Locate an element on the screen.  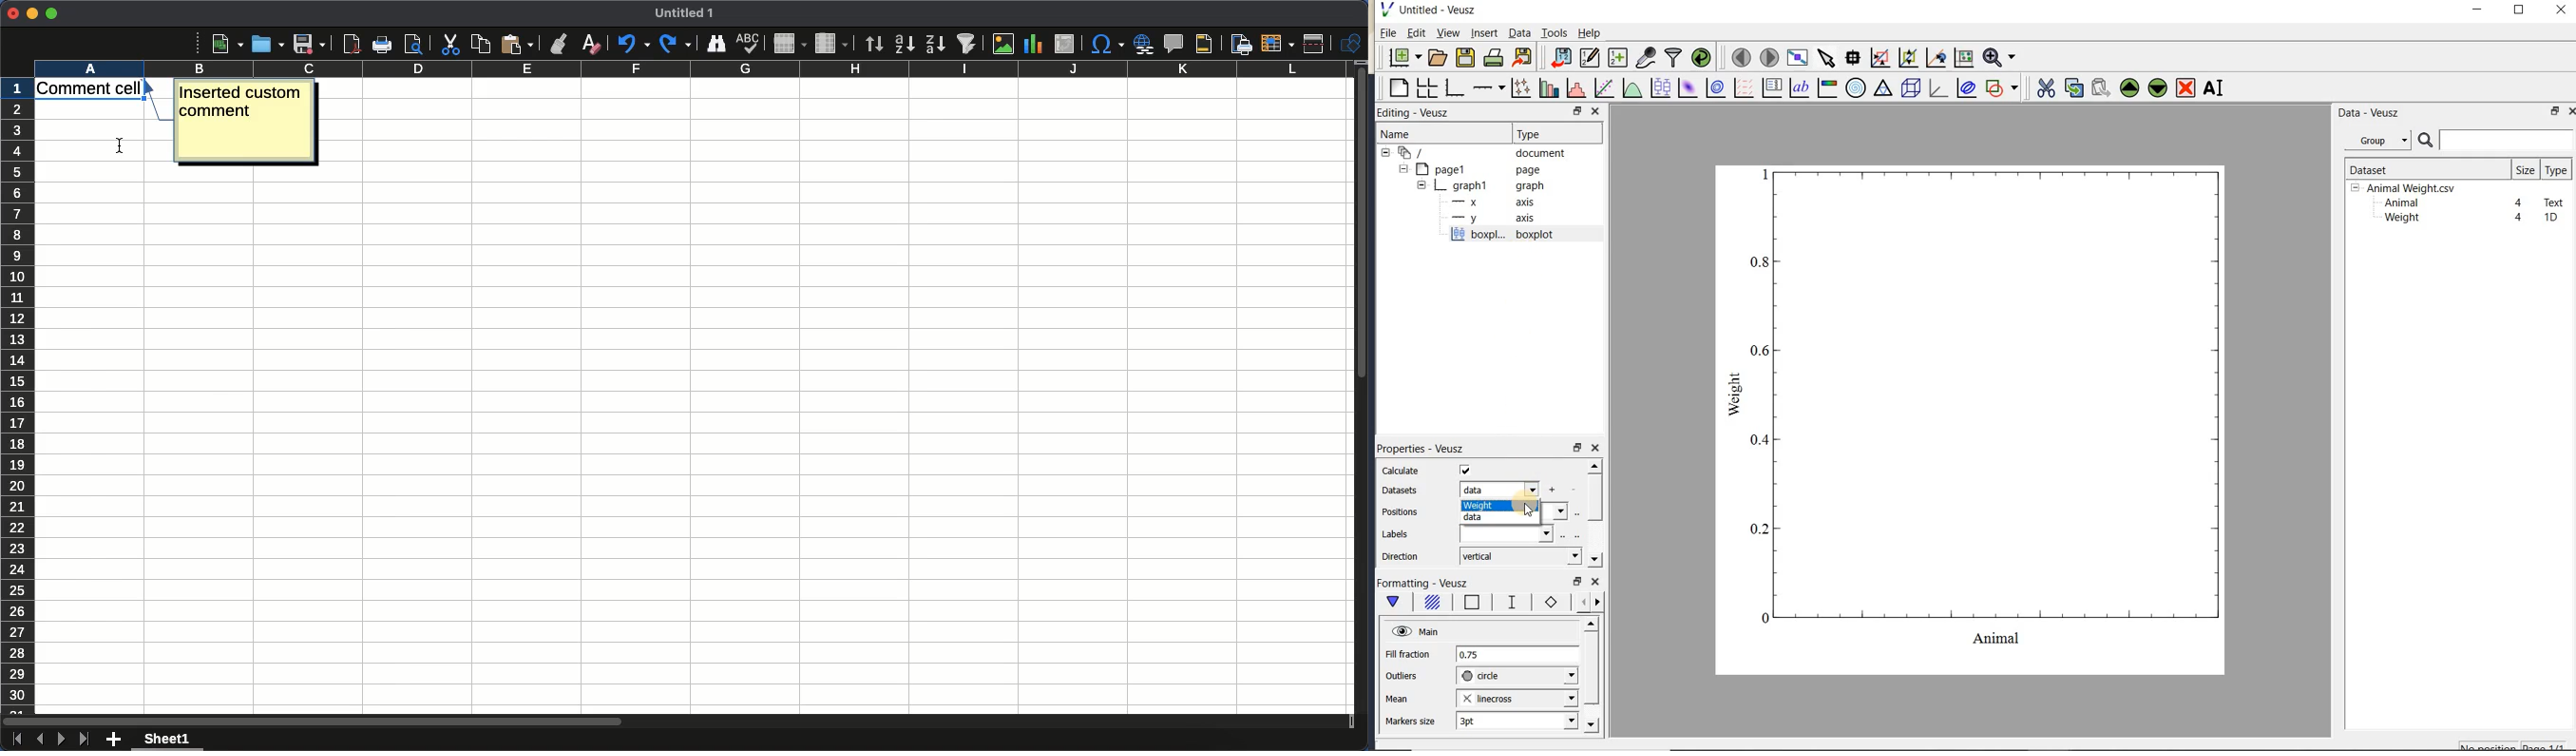
click or draw a rectangle to zoom graph axes is located at coordinates (1880, 58).